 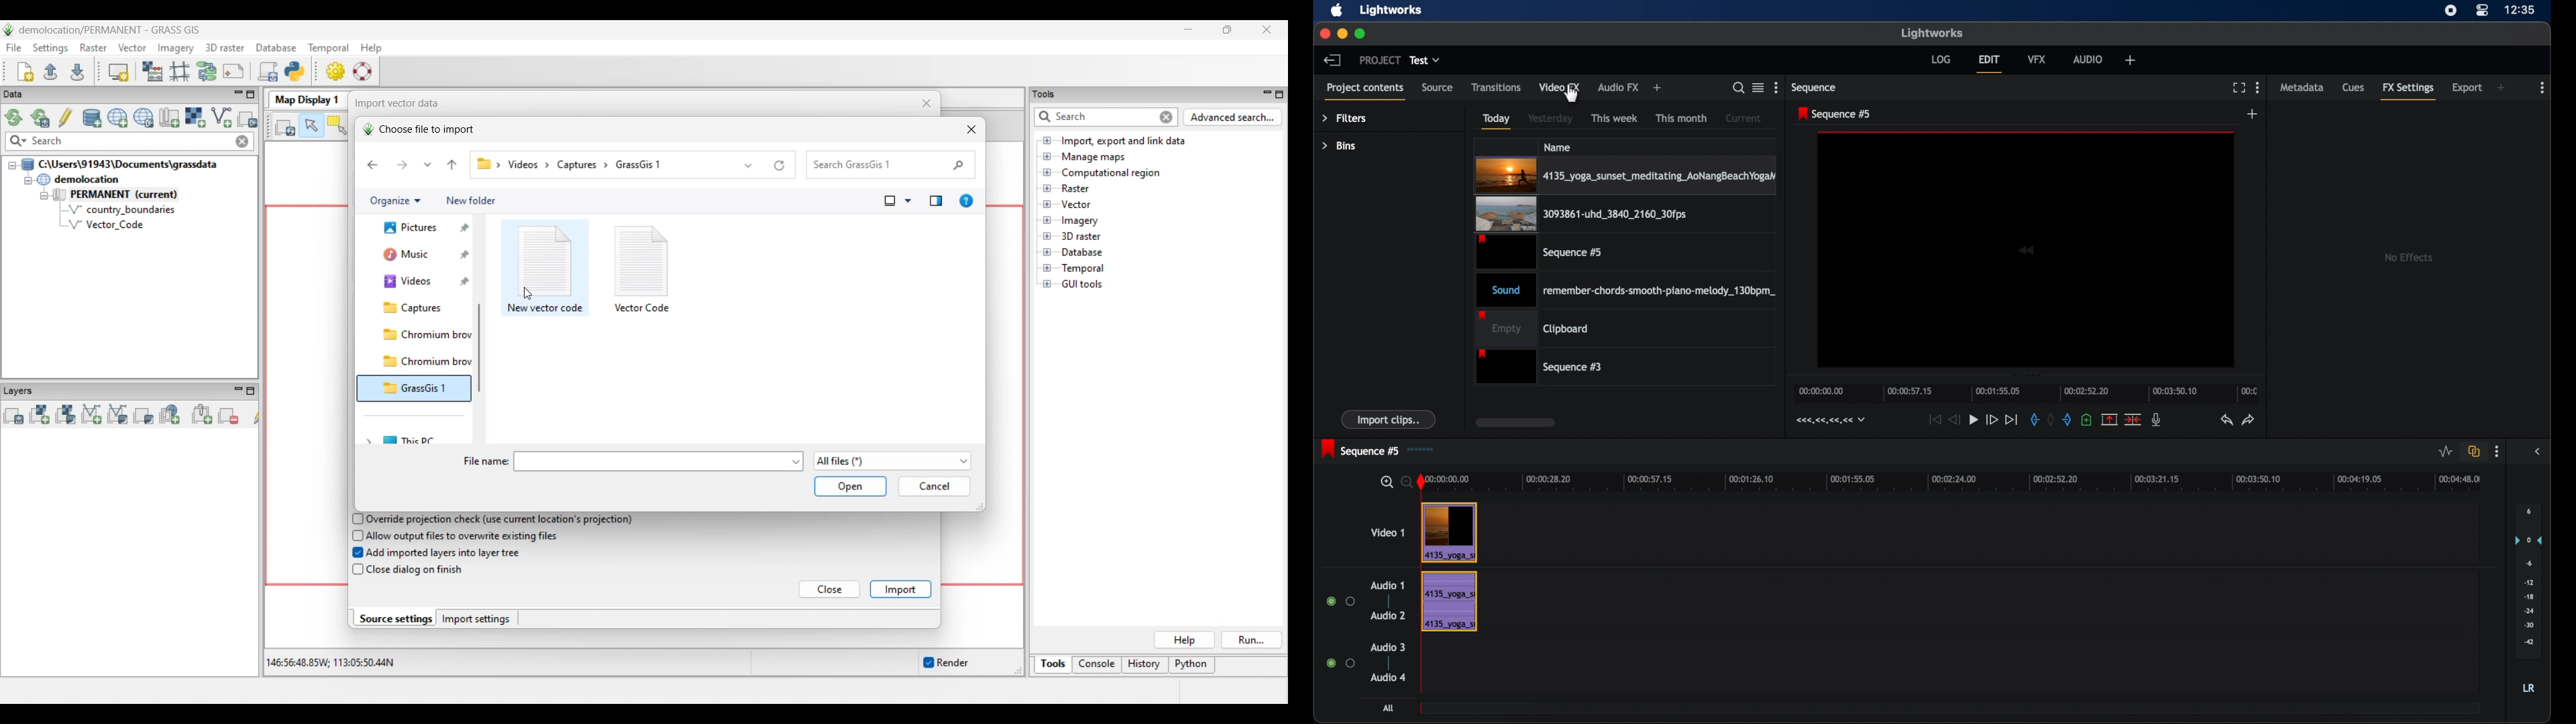 What do you see at coordinates (1145, 665) in the screenshot?
I see `History` at bounding box center [1145, 665].